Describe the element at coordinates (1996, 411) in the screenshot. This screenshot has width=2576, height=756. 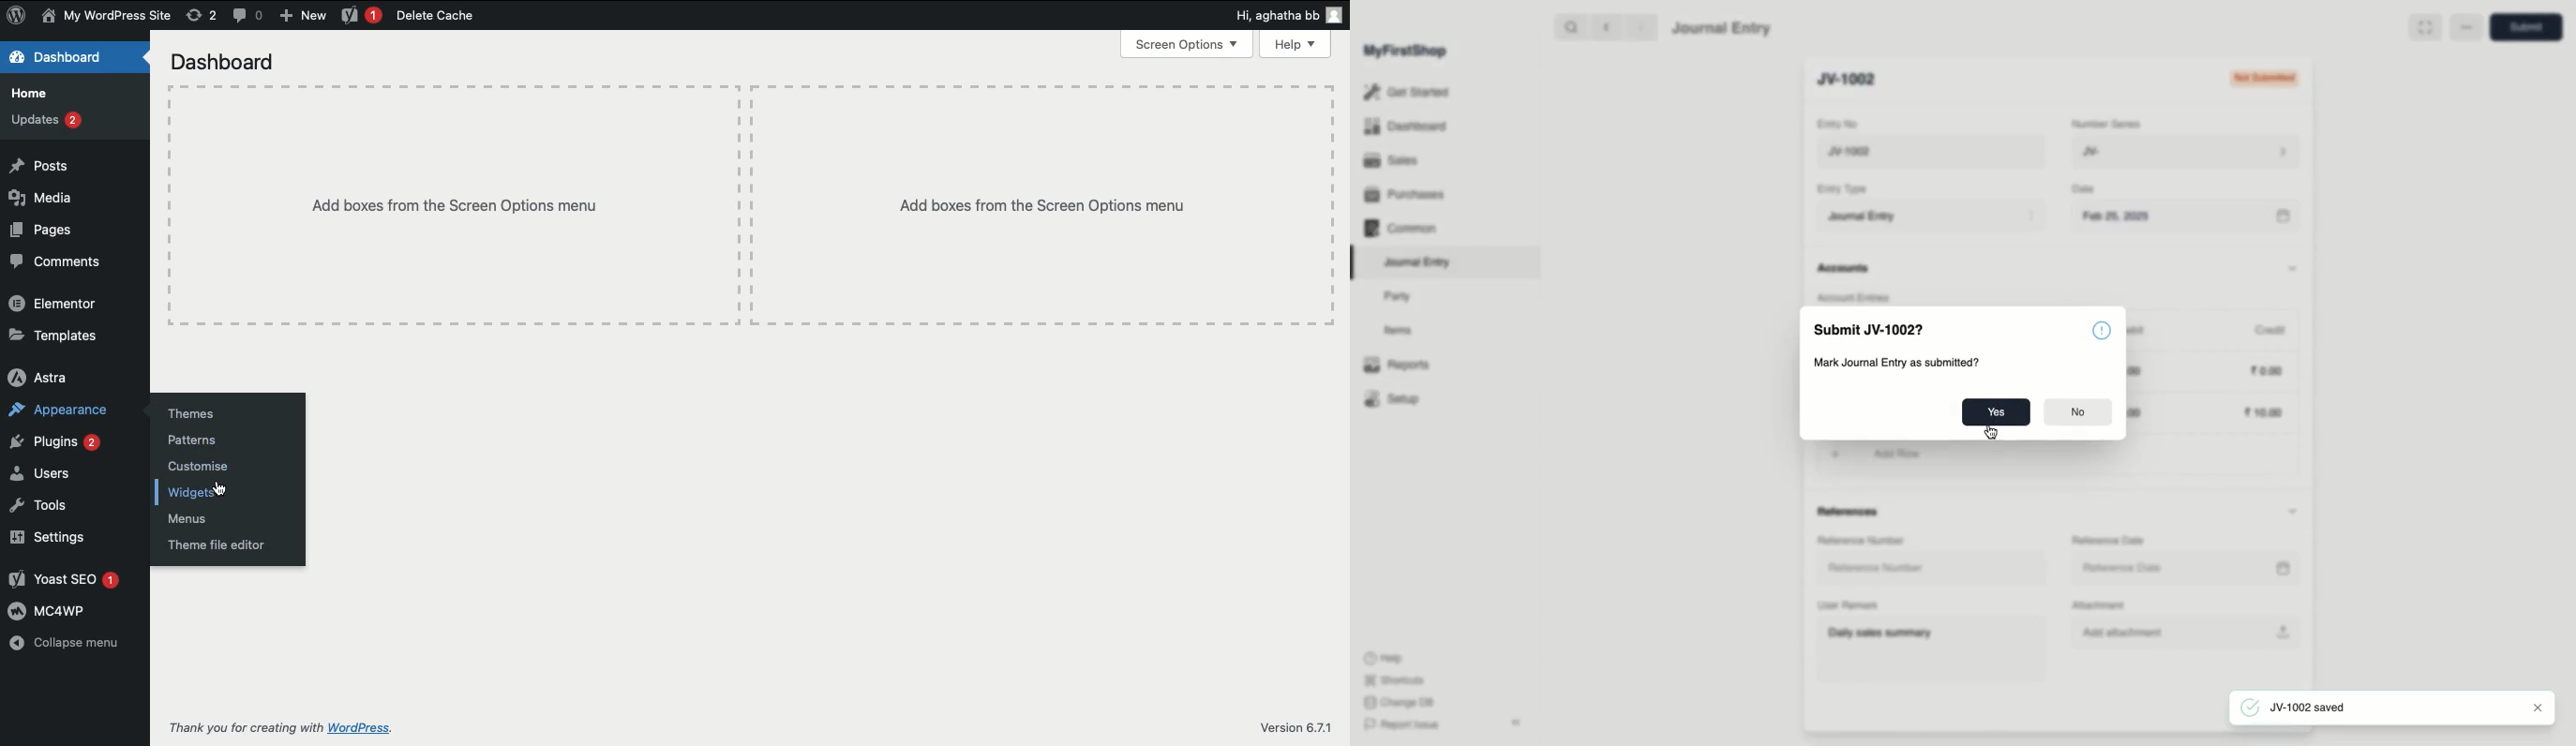
I see `Yes` at that location.